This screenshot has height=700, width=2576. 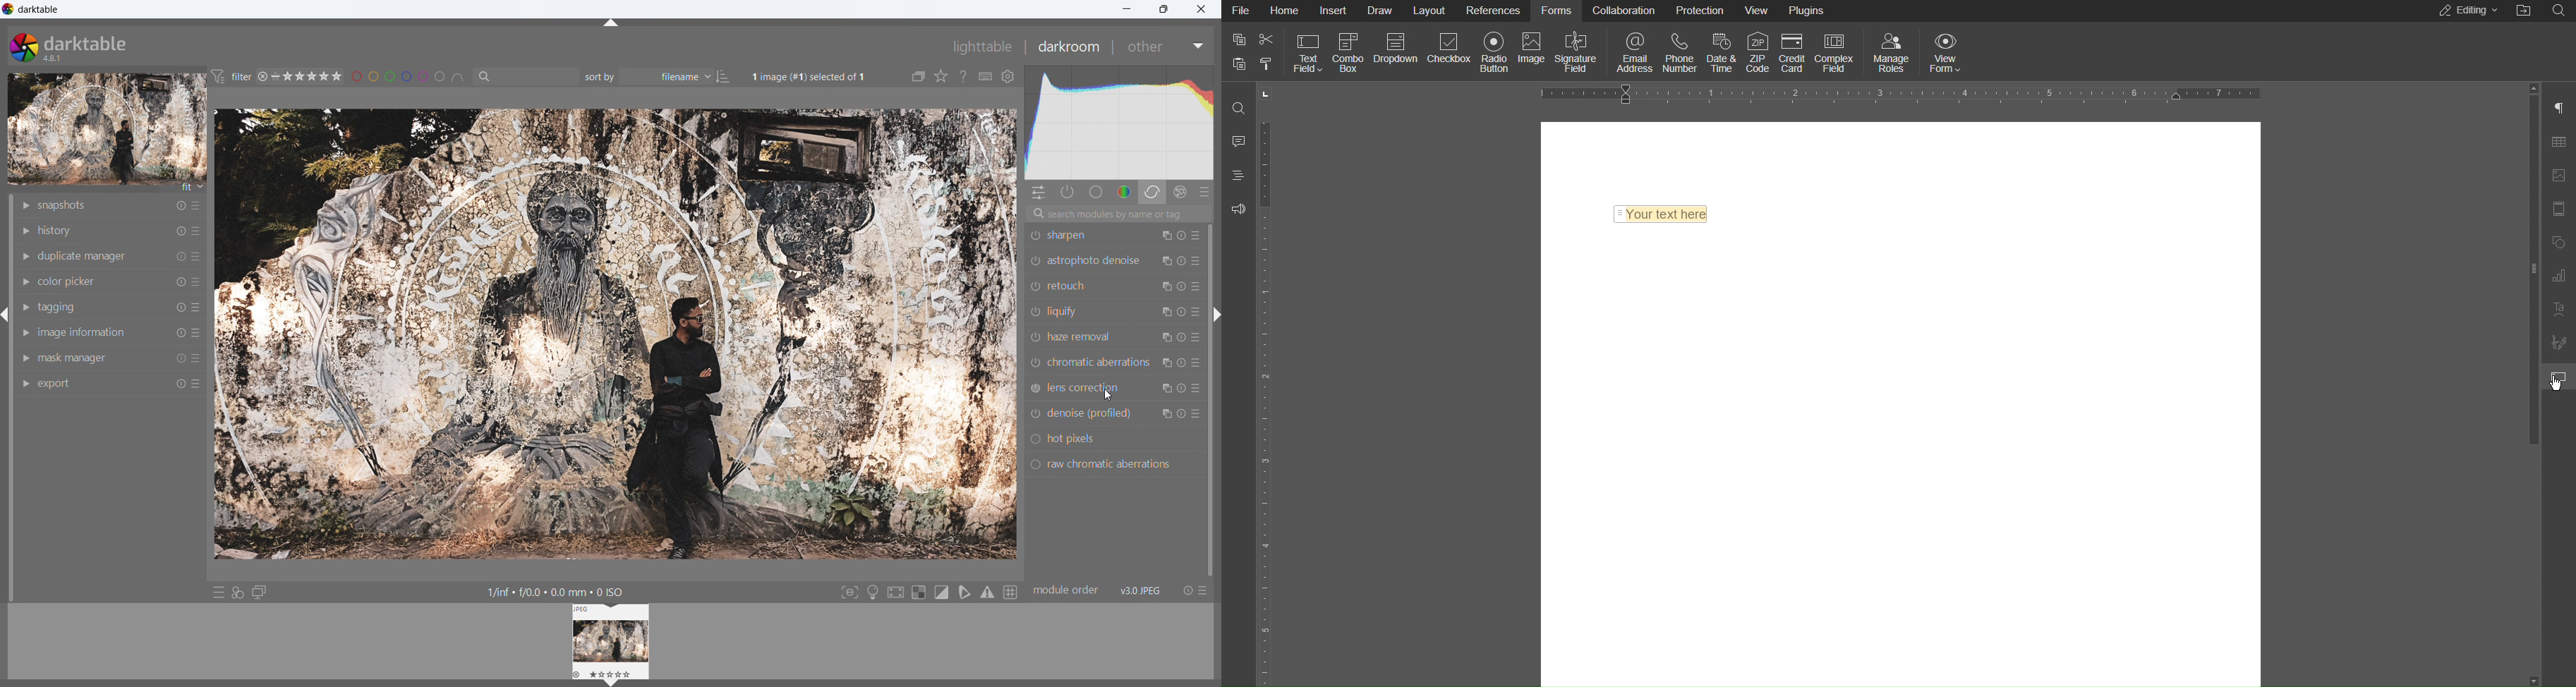 I want to click on histogram, so click(x=1121, y=122).